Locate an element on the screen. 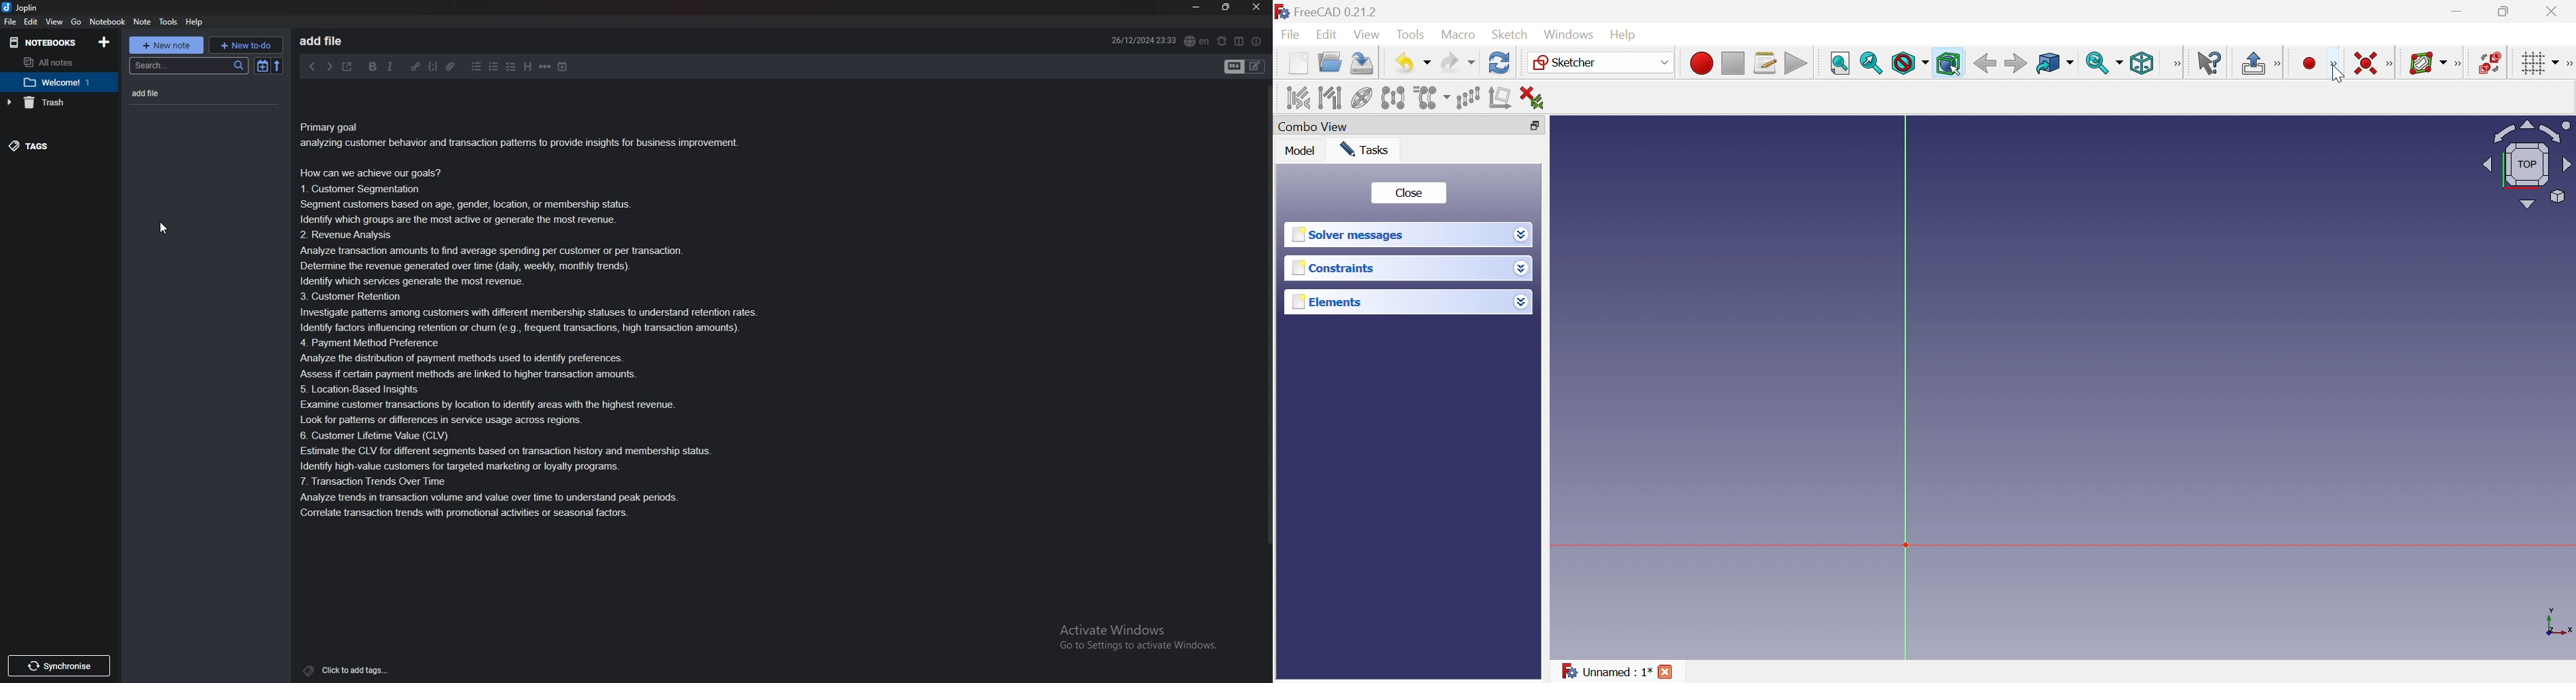 The image size is (2576, 700). Toggle editor layout is located at coordinates (1239, 42).